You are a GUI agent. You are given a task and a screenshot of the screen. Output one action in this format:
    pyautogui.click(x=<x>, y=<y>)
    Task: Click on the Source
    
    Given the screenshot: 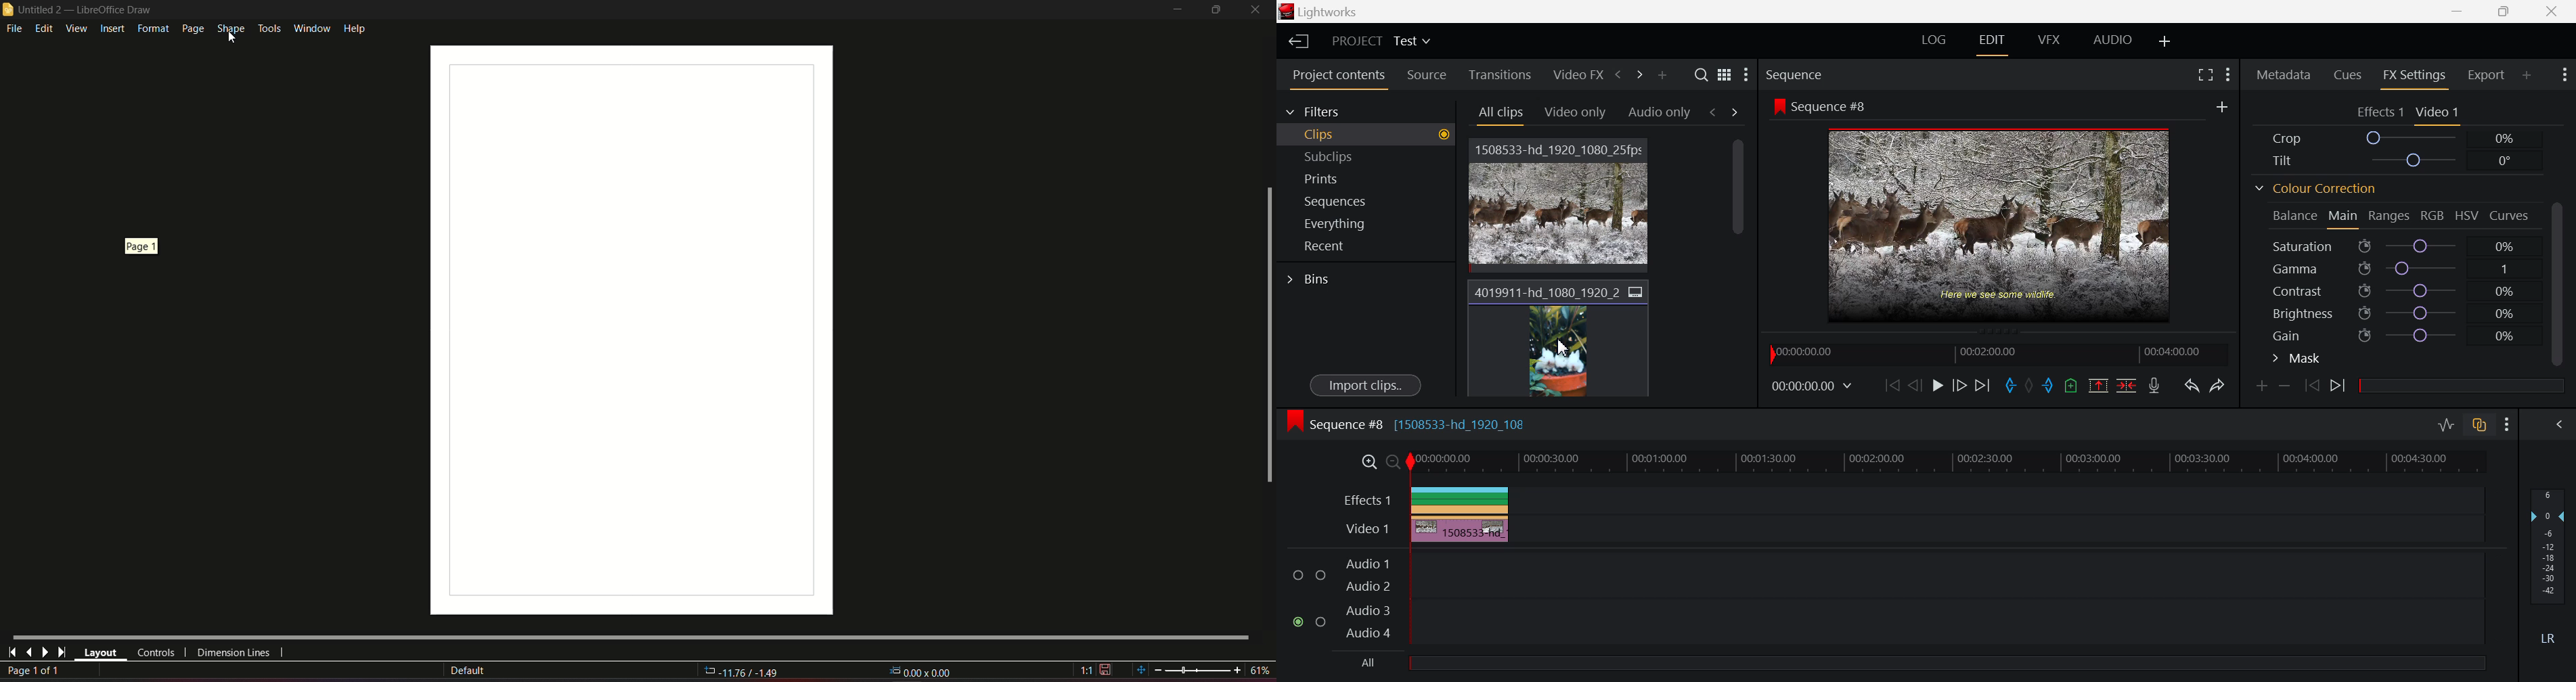 What is the action you would take?
    pyautogui.click(x=1426, y=74)
    